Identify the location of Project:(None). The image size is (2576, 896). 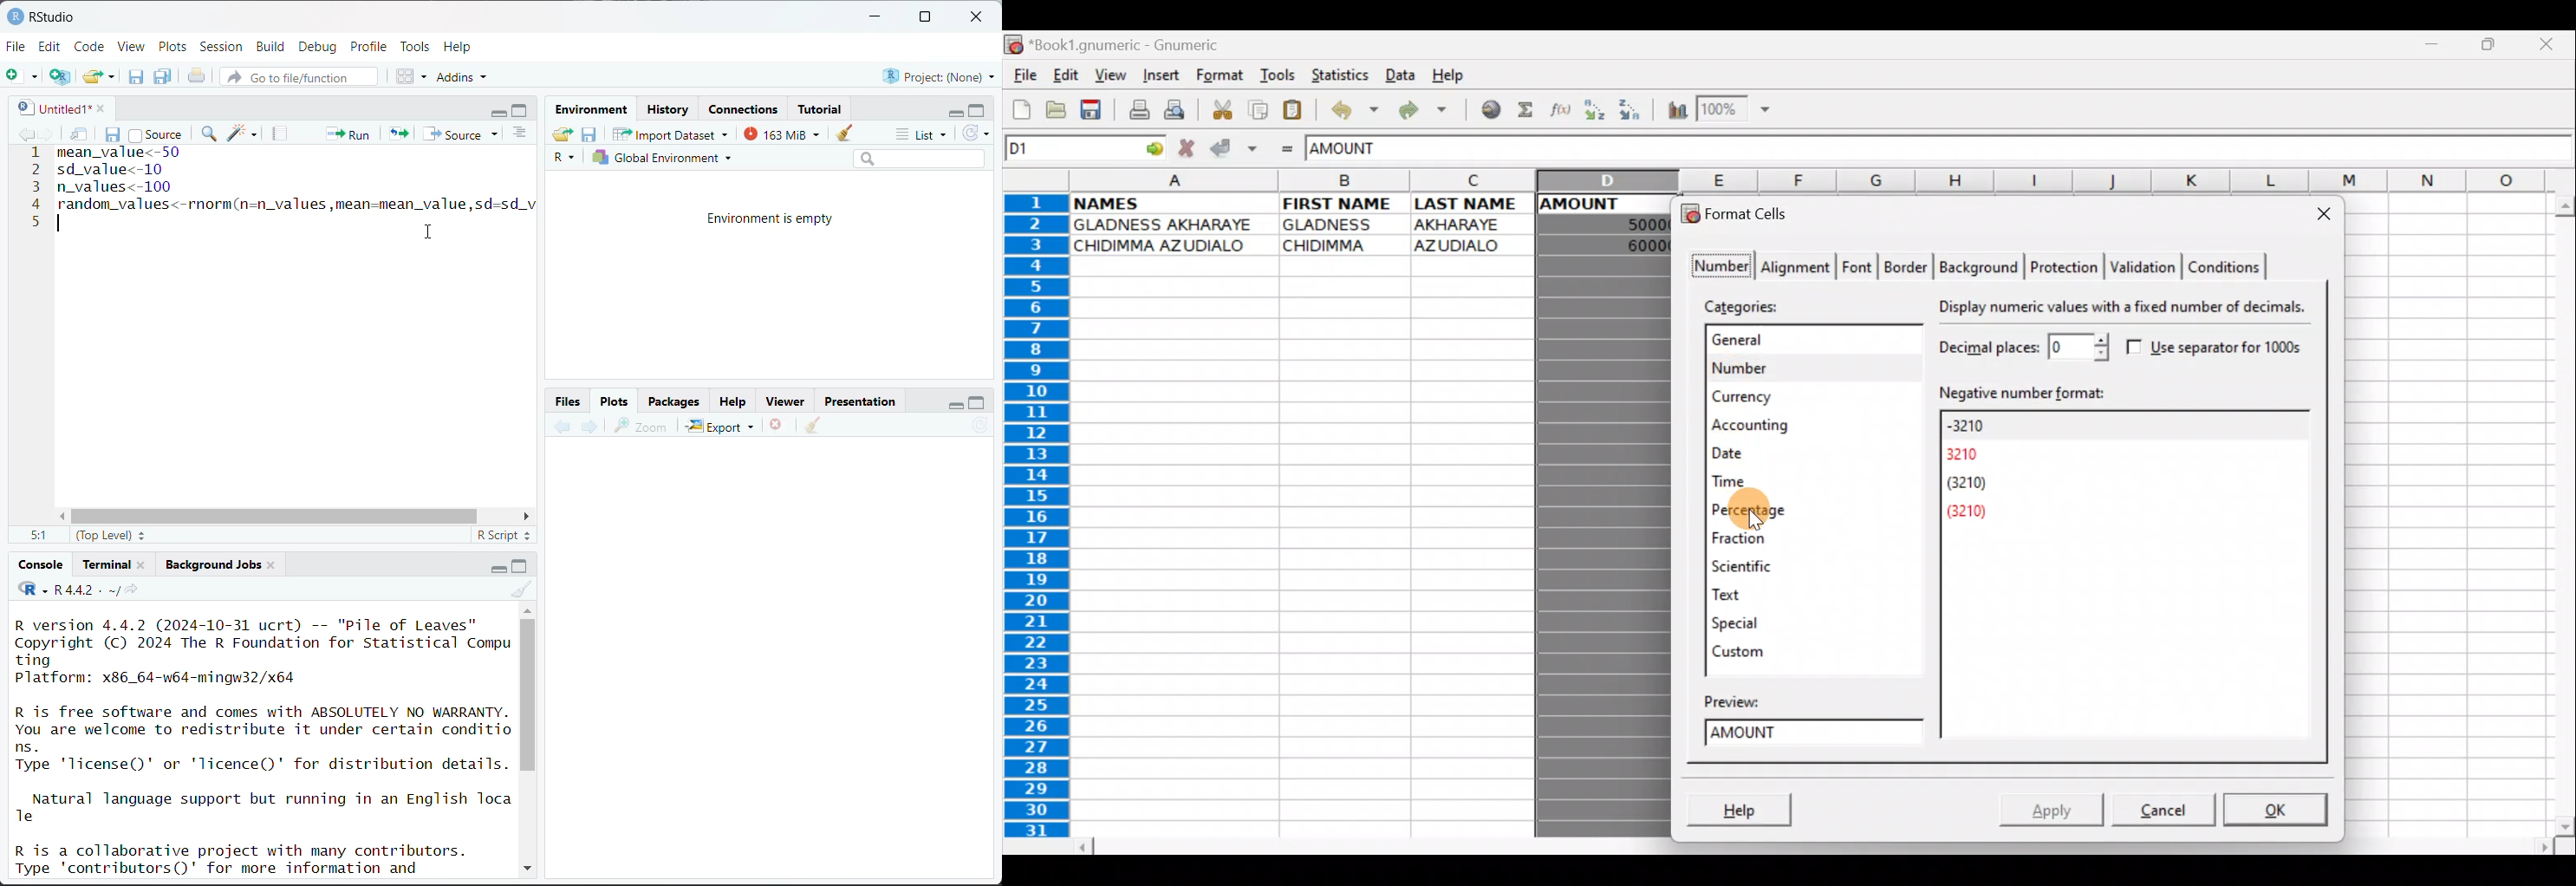
(938, 75).